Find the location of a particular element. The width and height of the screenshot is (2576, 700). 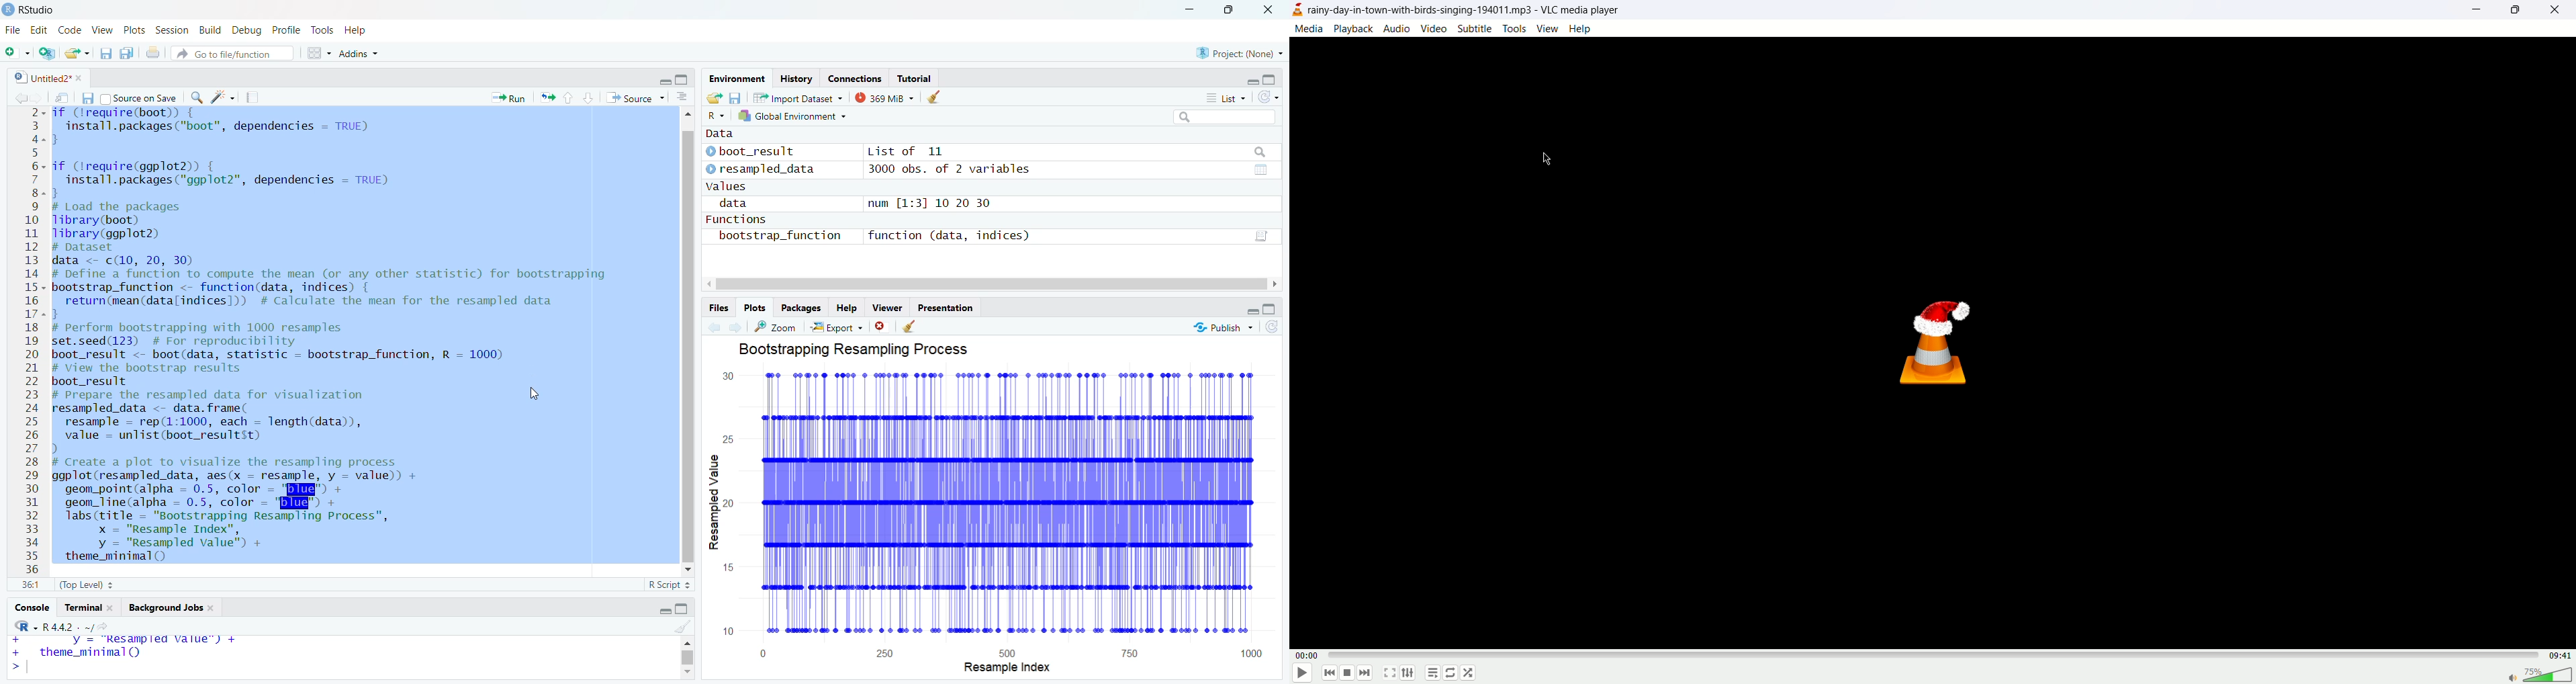

 Help is located at coordinates (356, 30).